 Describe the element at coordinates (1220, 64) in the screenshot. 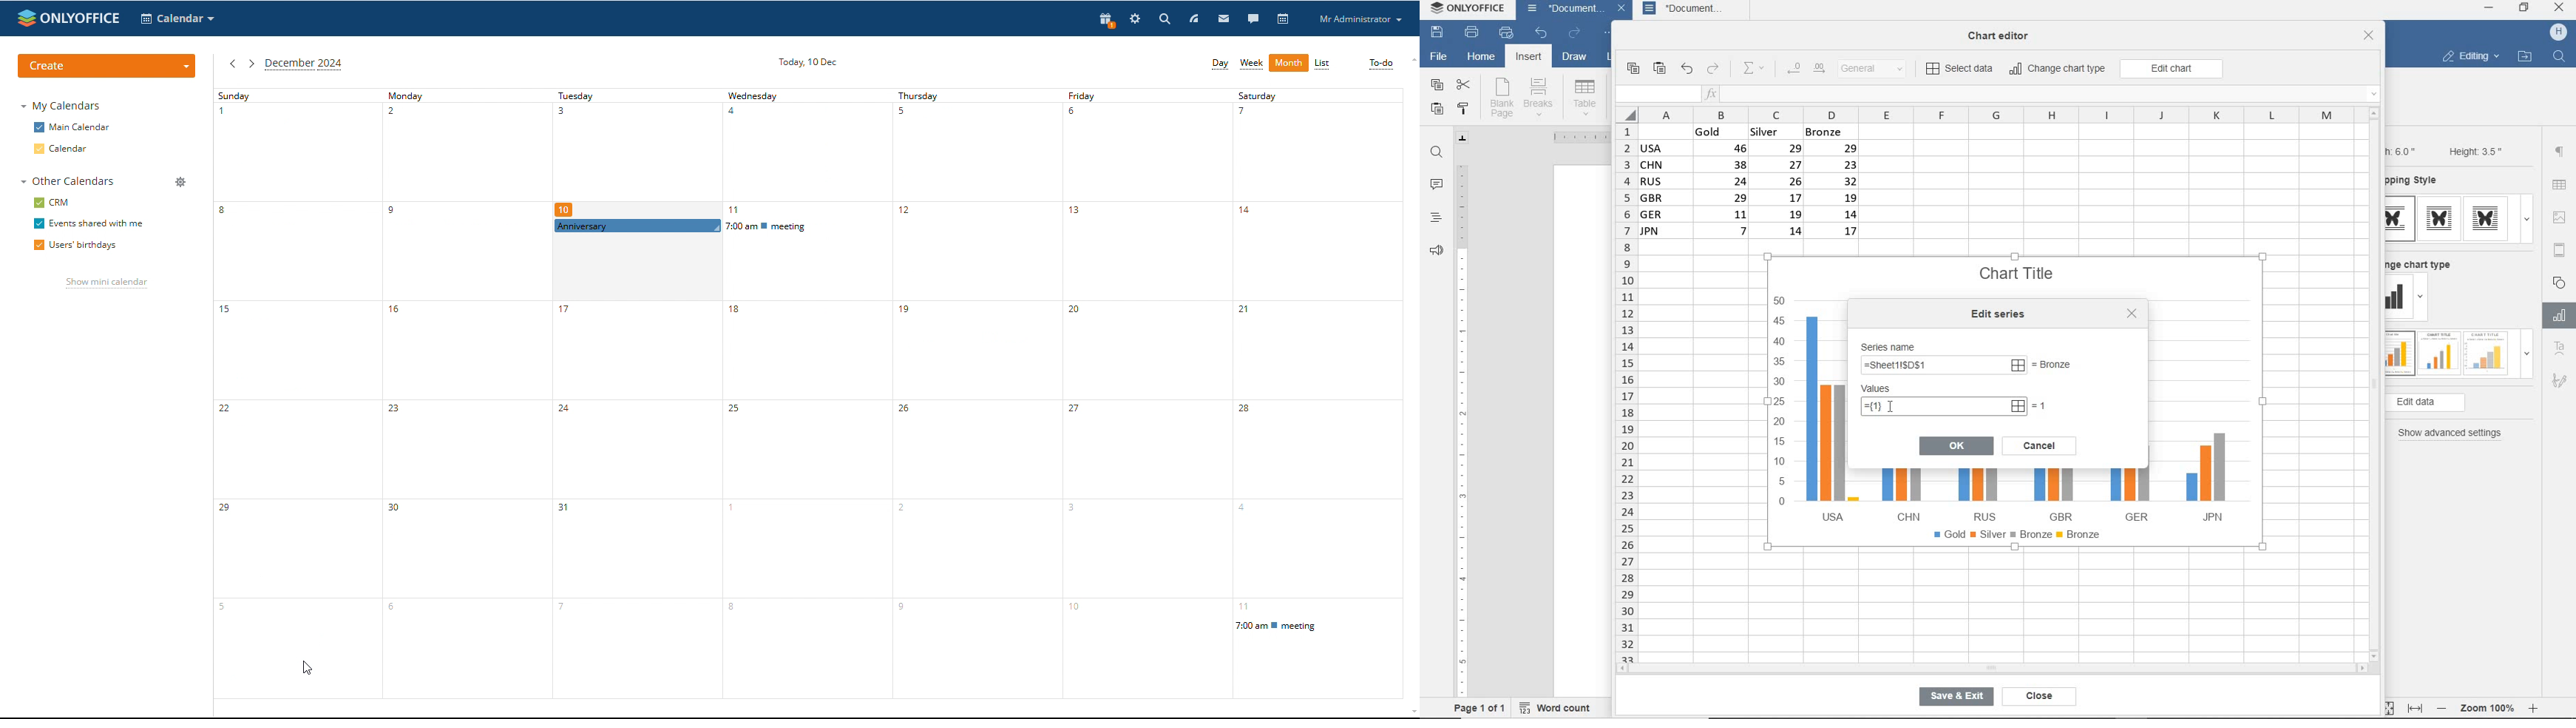

I see `day view` at that location.